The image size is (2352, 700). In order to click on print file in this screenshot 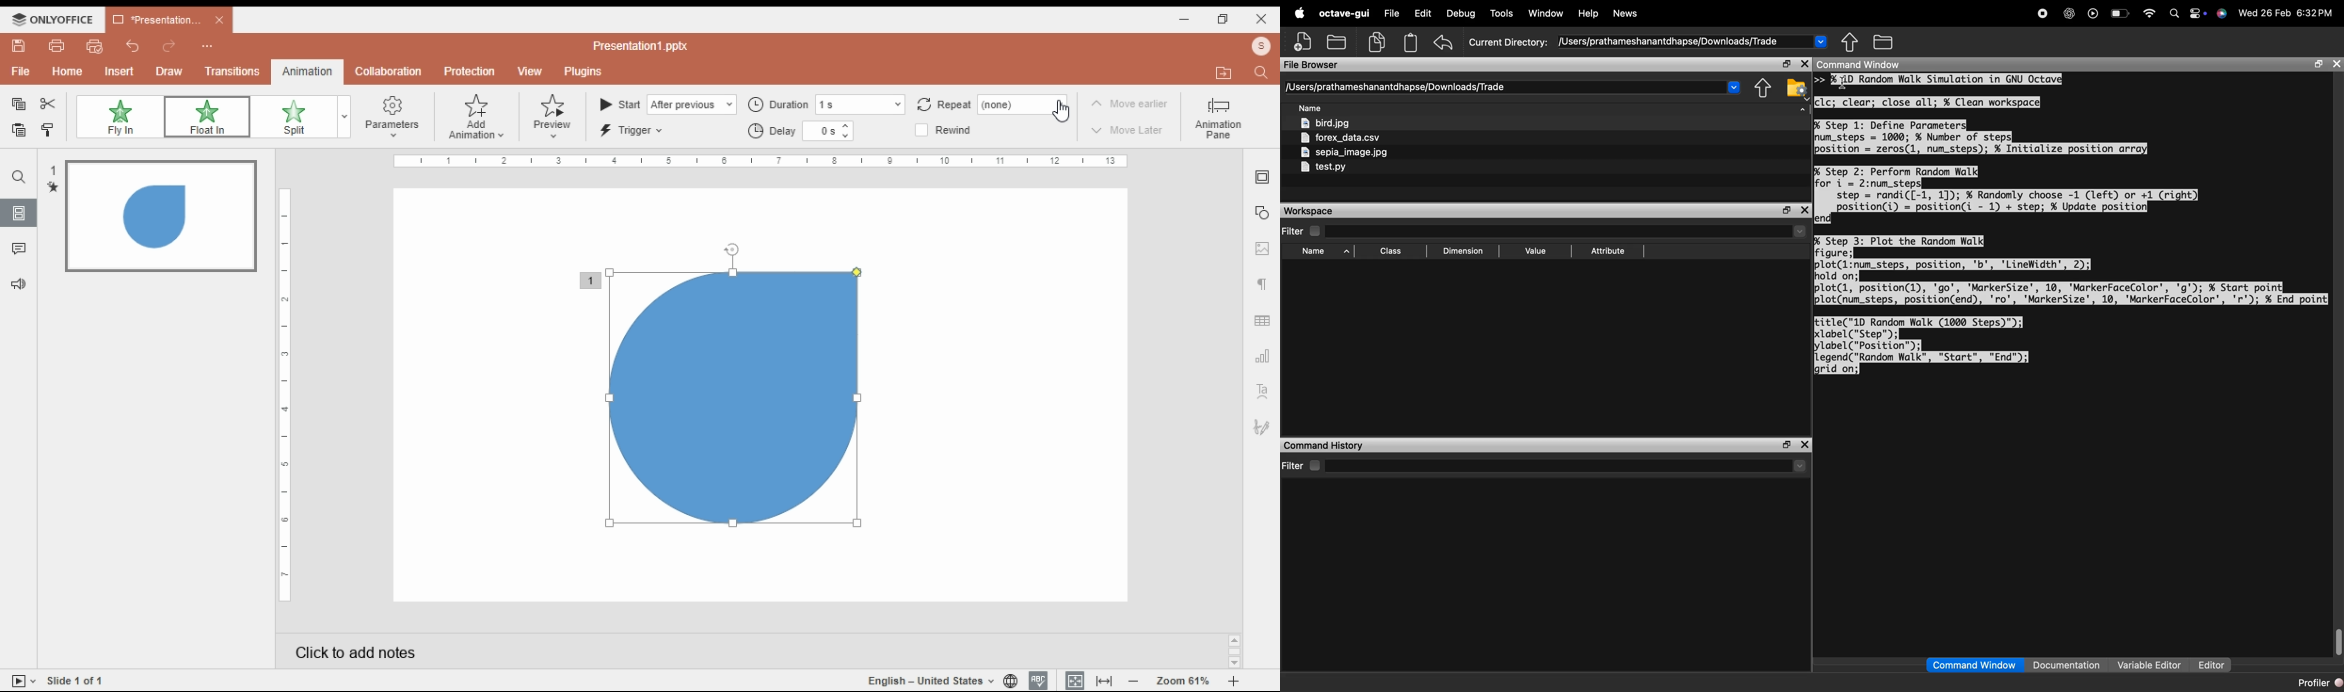, I will do `click(58, 46)`.